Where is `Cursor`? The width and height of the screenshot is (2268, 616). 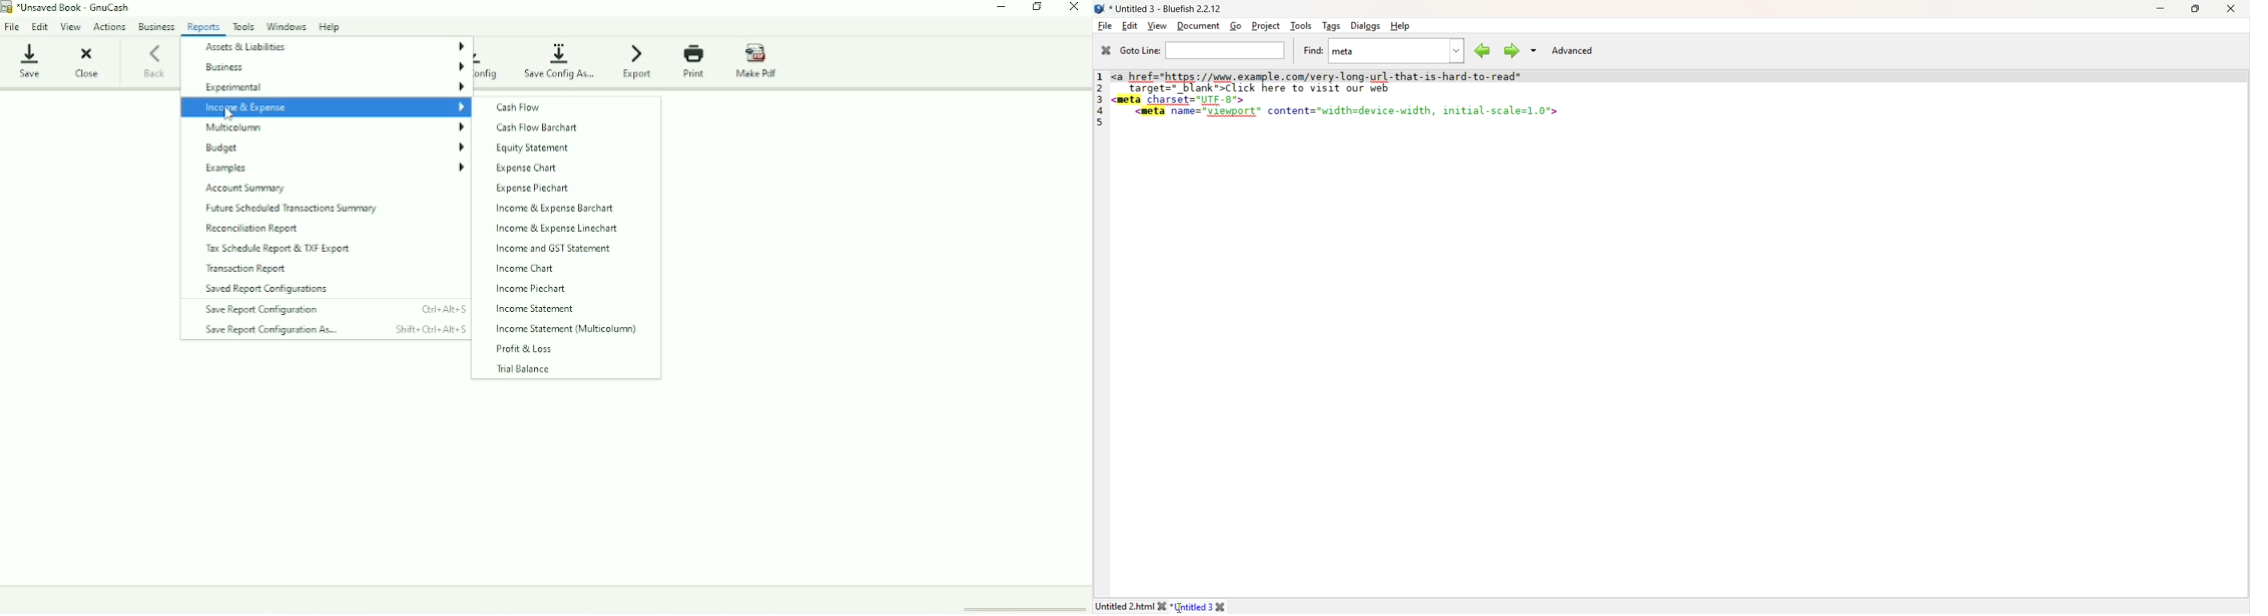 Cursor is located at coordinates (227, 116).